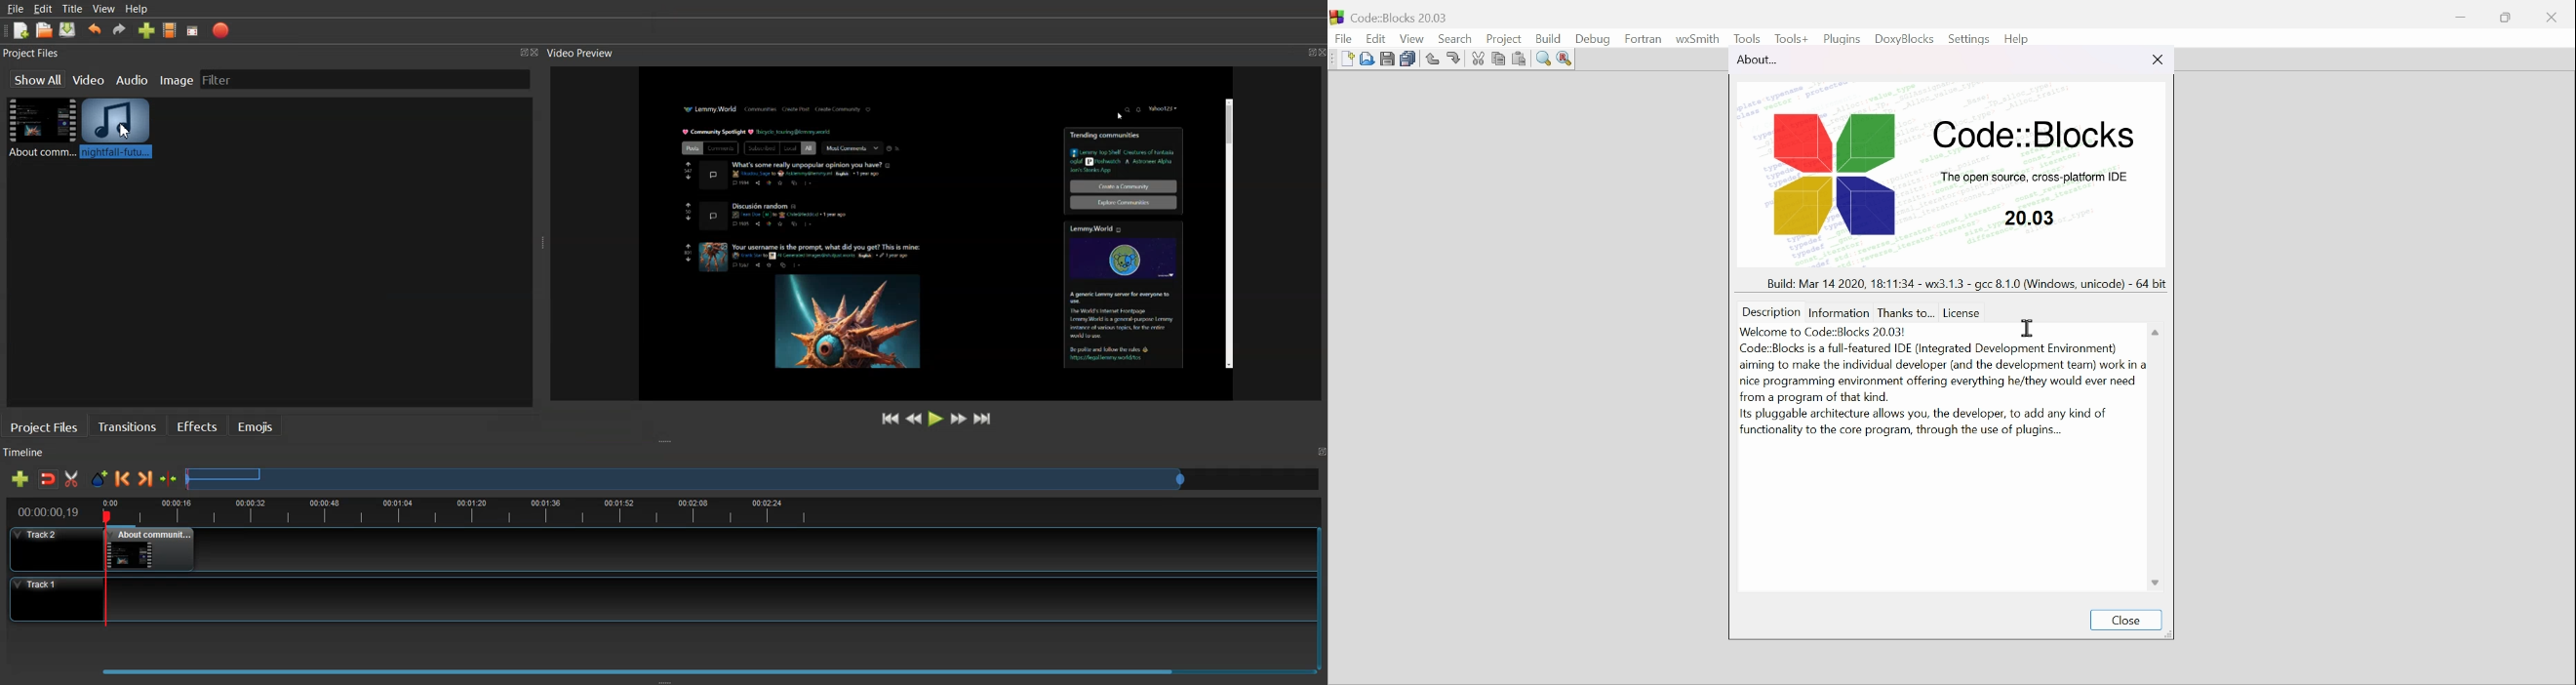  Describe the element at coordinates (587, 53) in the screenshot. I see `Video Preview` at that location.